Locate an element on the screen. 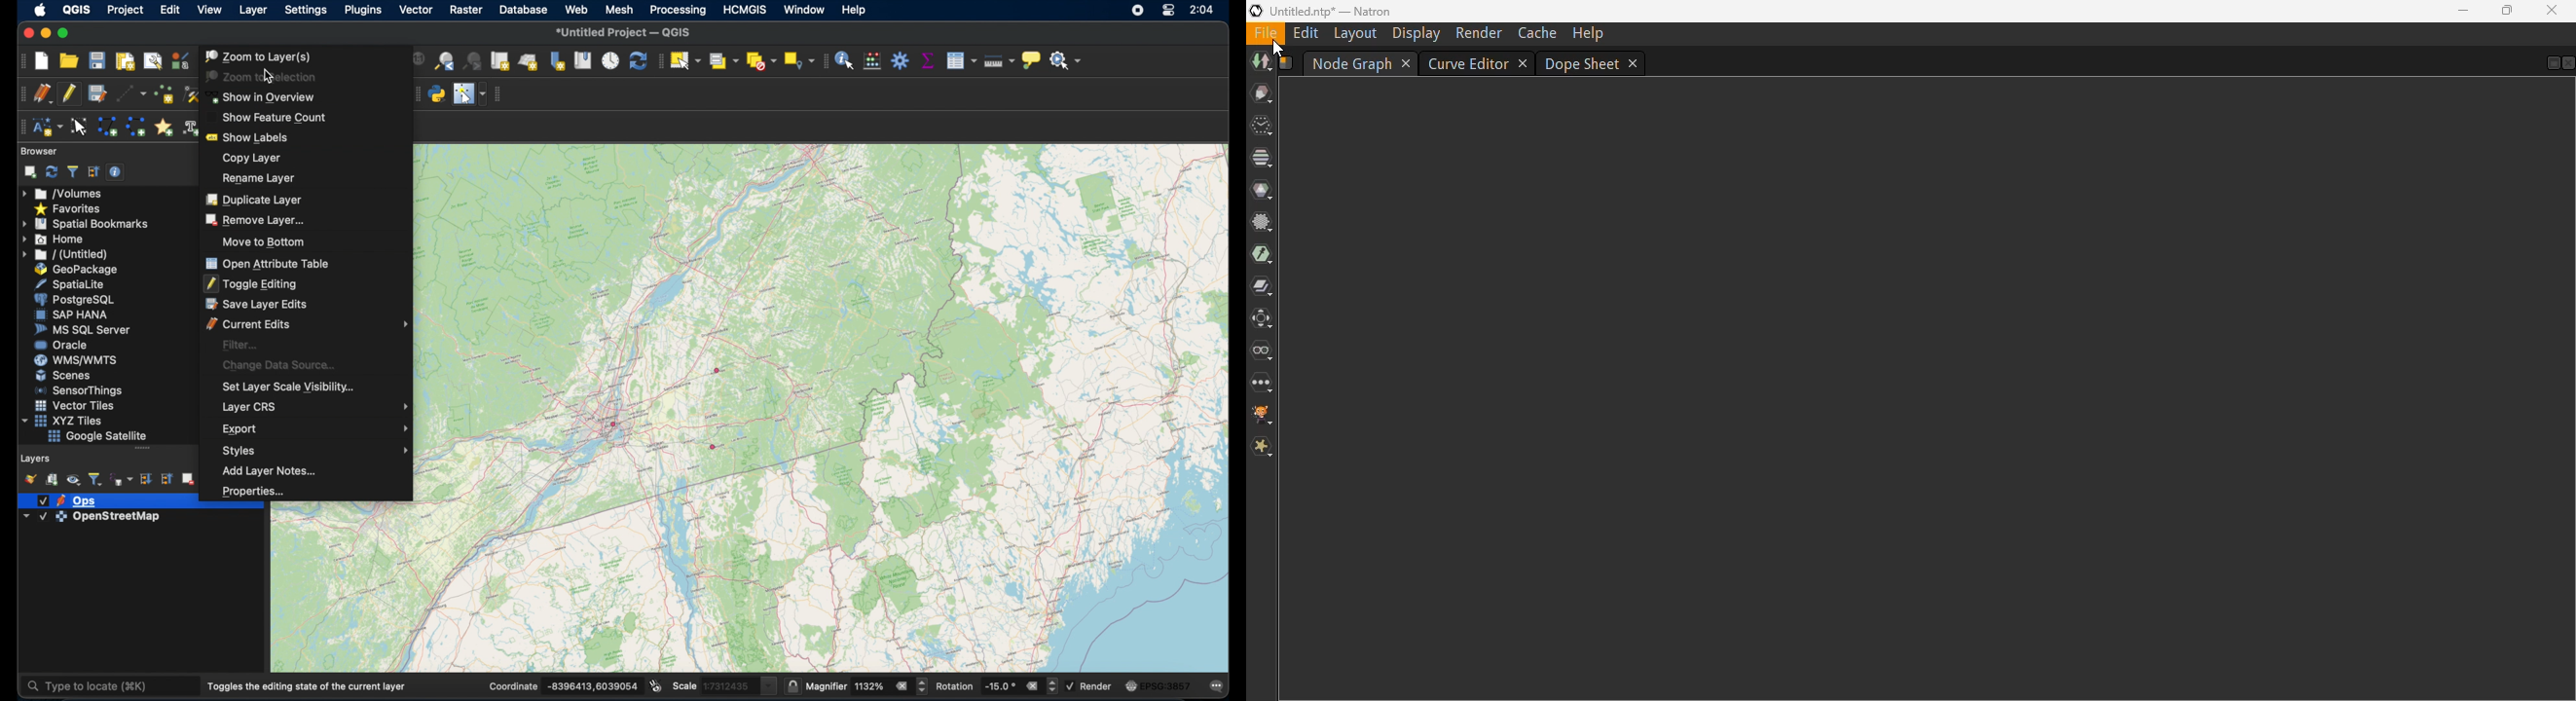 The width and height of the screenshot is (2576, 728). export menu is located at coordinates (318, 427).